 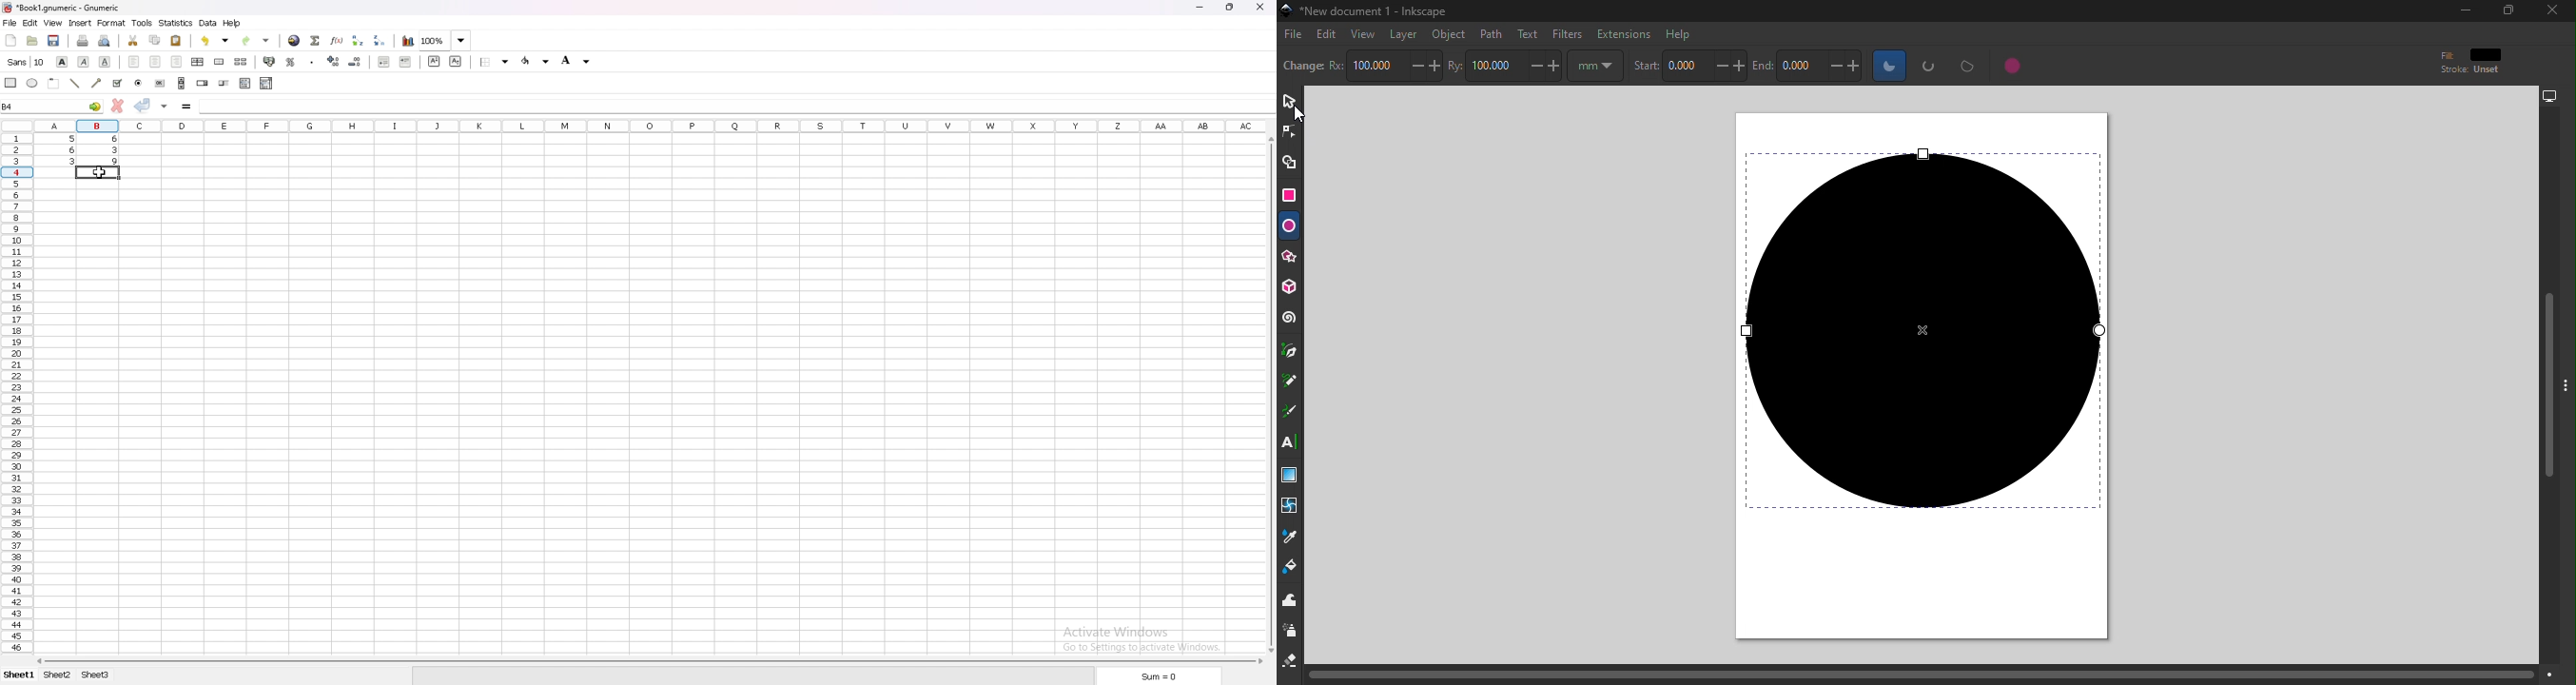 I want to click on close, so click(x=1260, y=6).